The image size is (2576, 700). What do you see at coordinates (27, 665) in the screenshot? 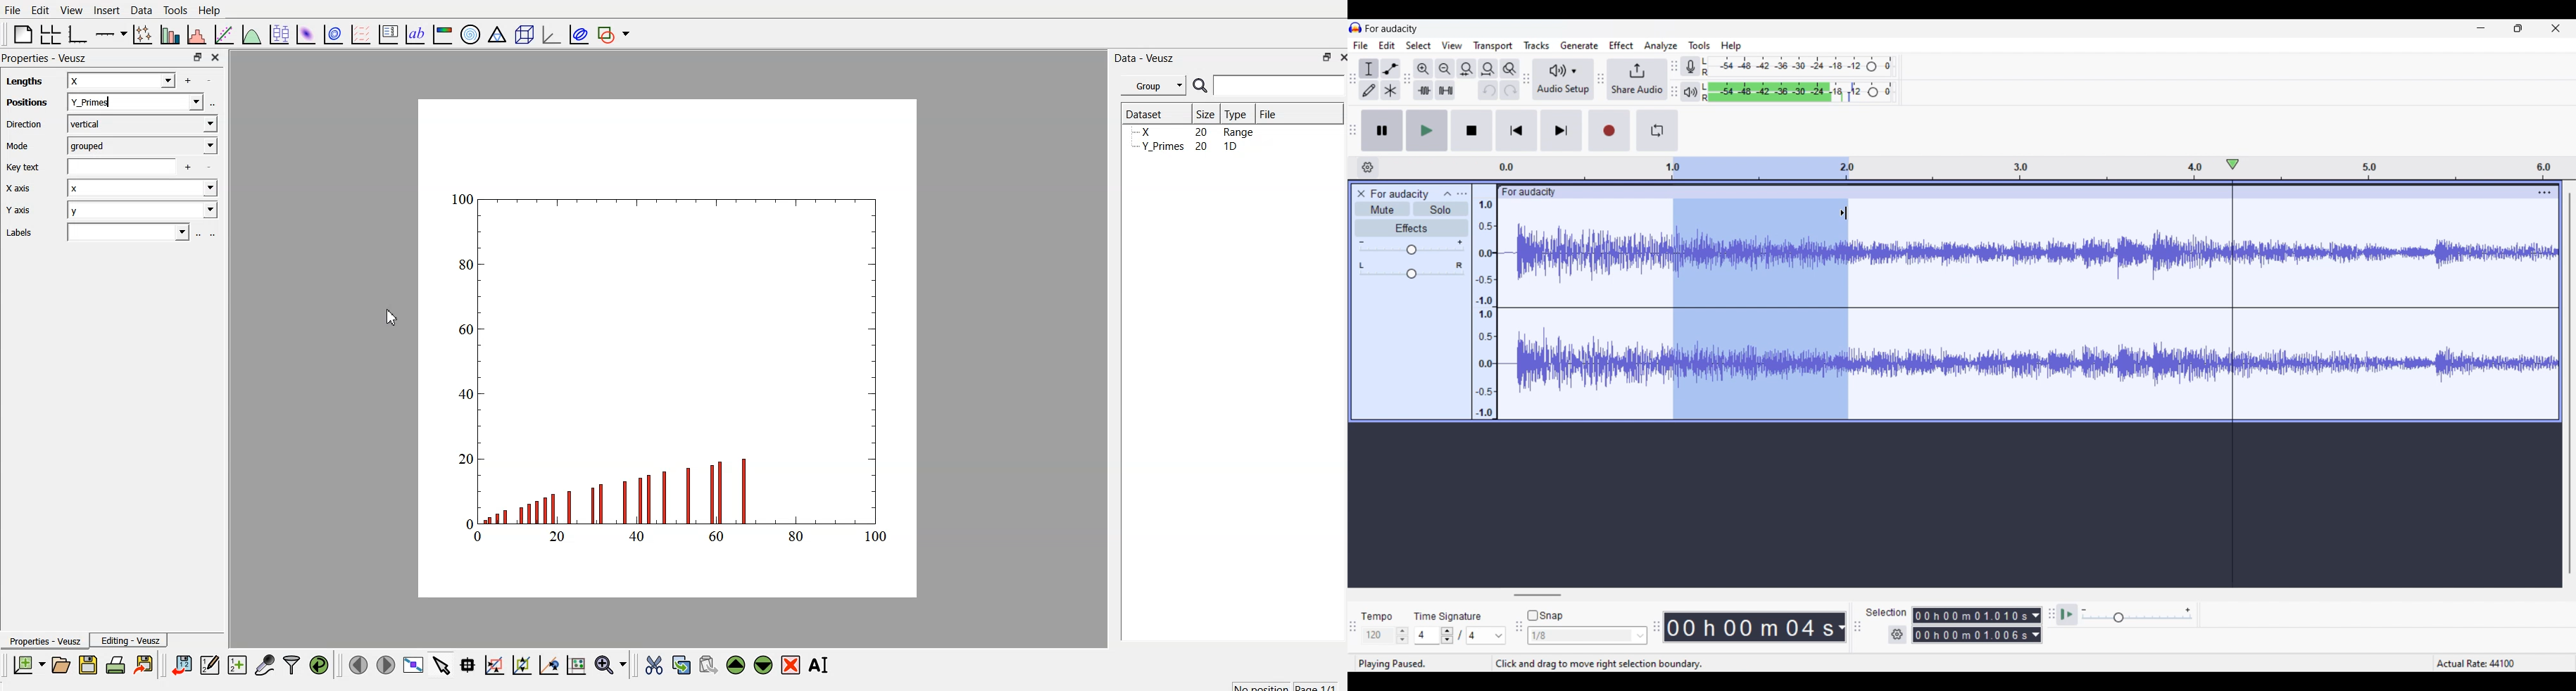
I see `new document` at bounding box center [27, 665].